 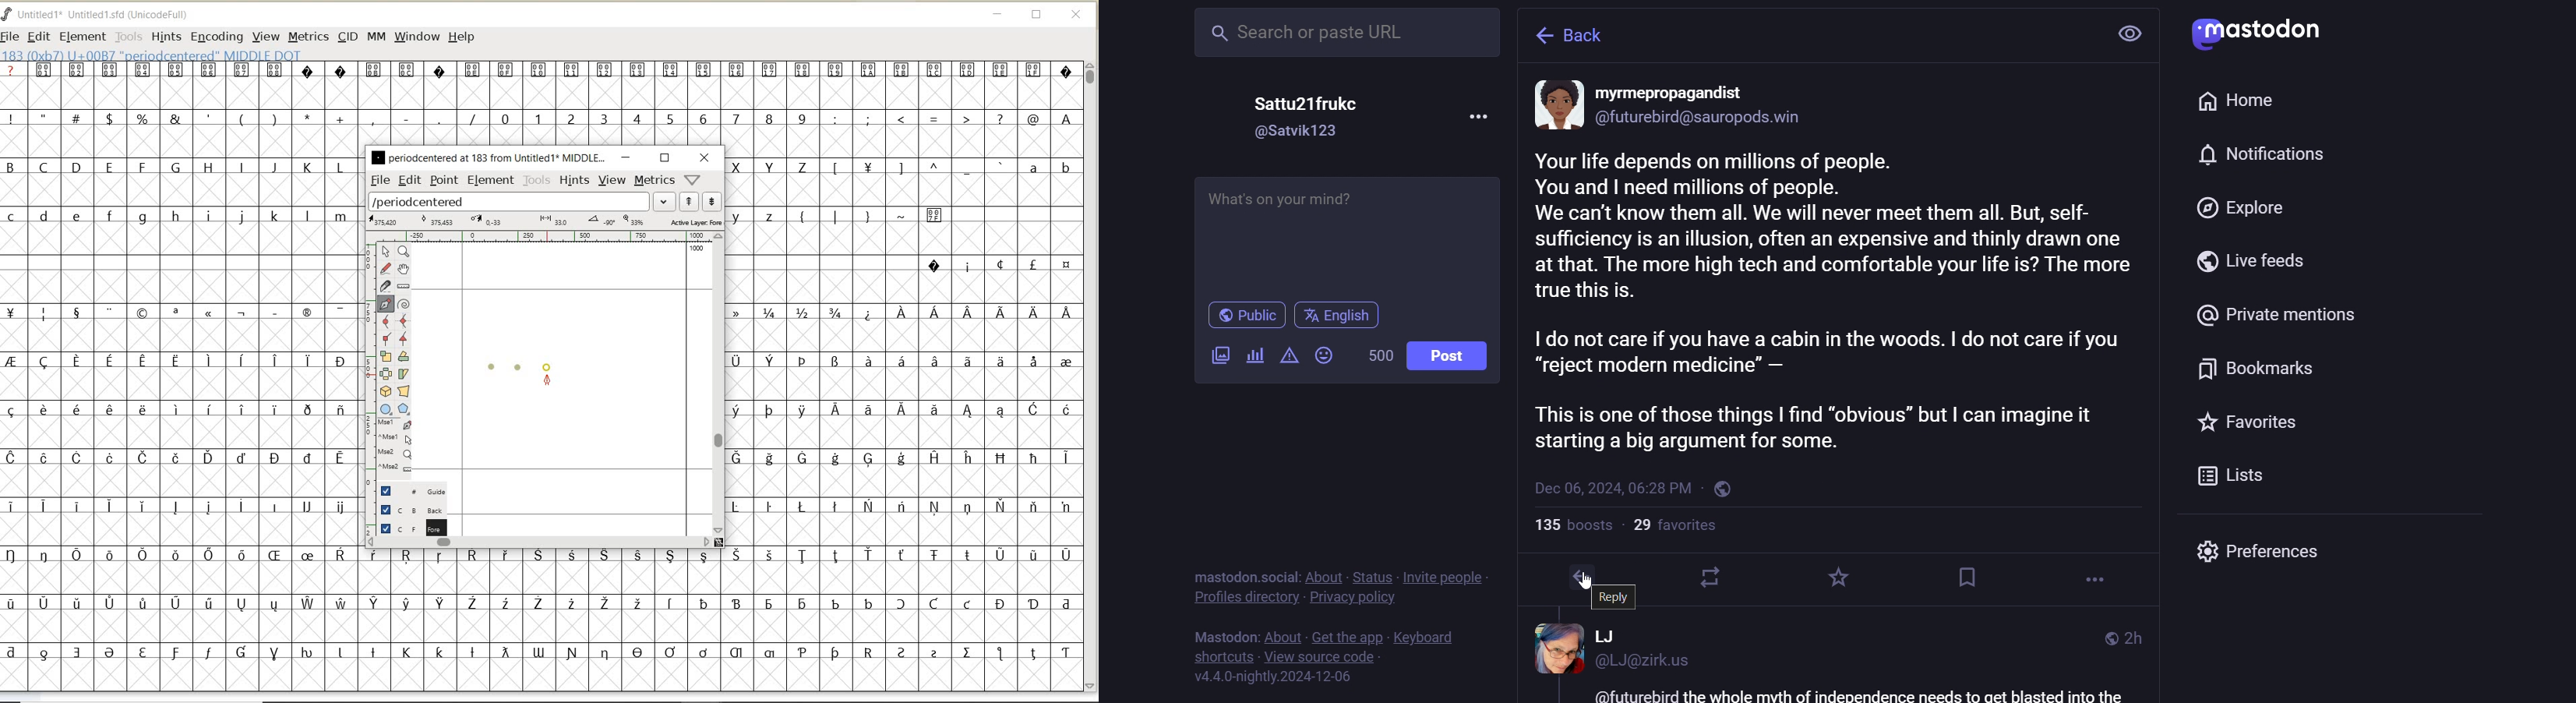 What do you see at coordinates (404, 391) in the screenshot?
I see `perform a perspective transformation on the selection` at bounding box center [404, 391].